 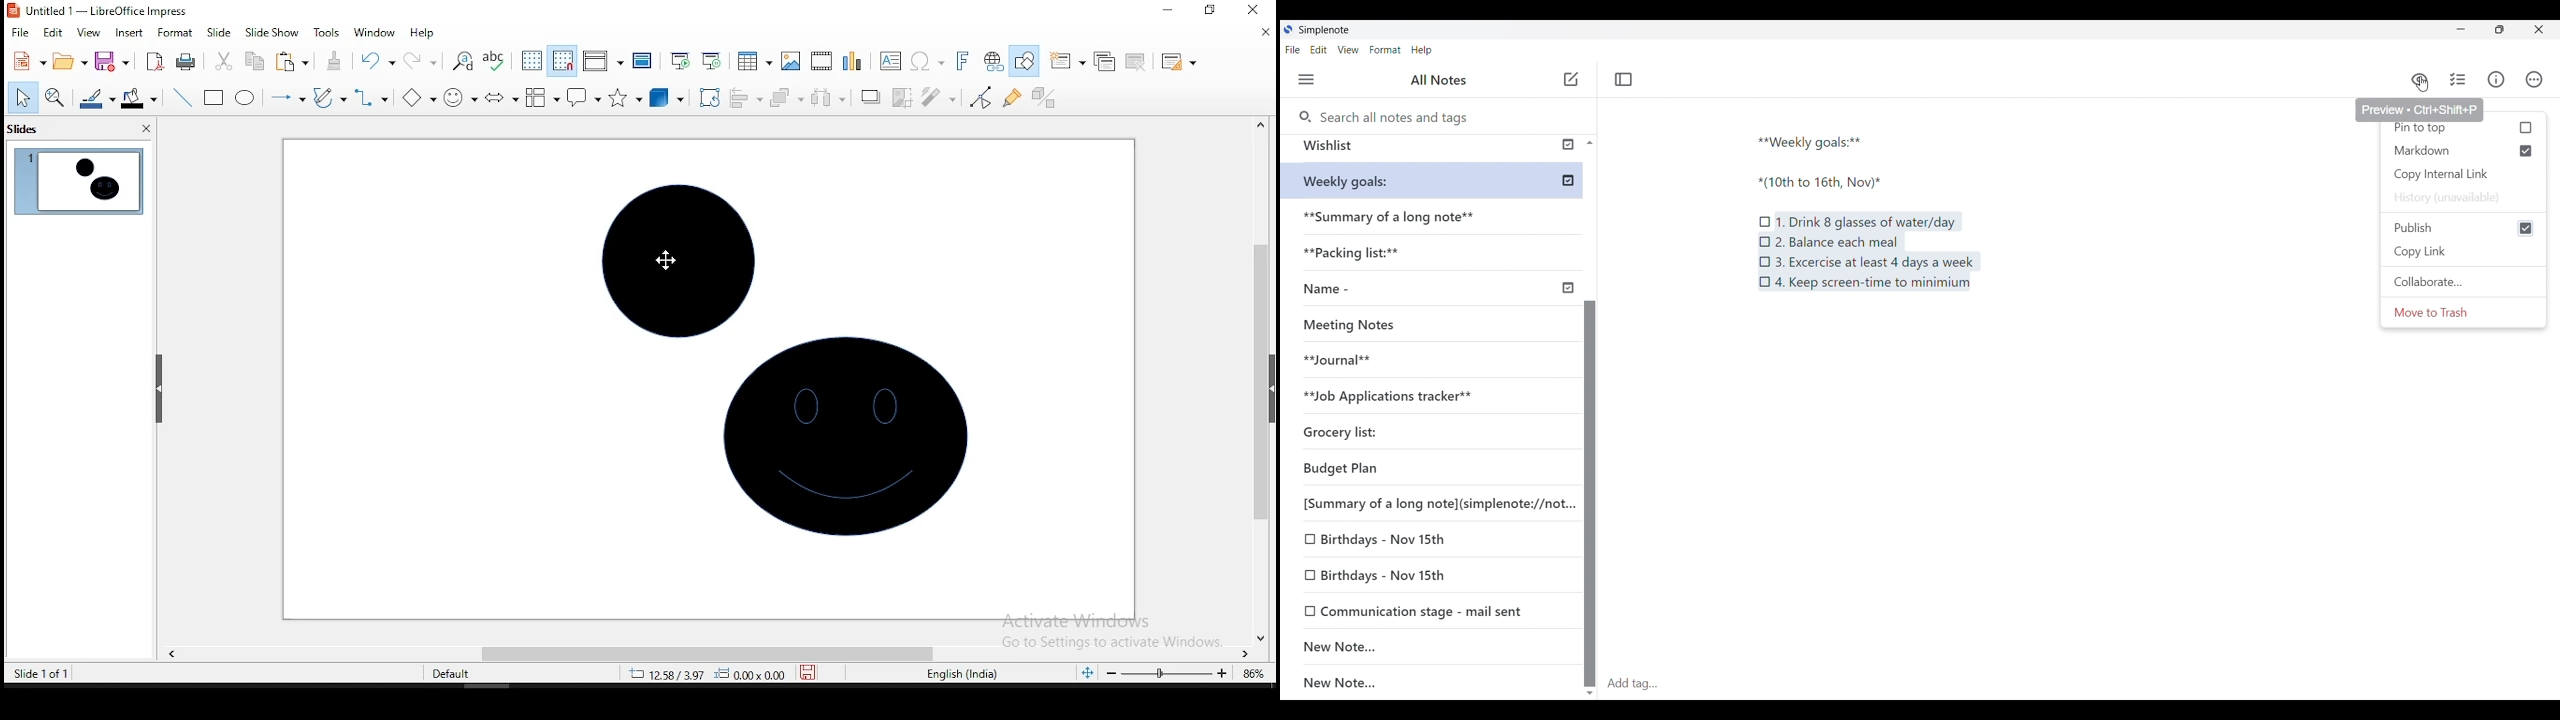 What do you see at coordinates (89, 34) in the screenshot?
I see `view` at bounding box center [89, 34].